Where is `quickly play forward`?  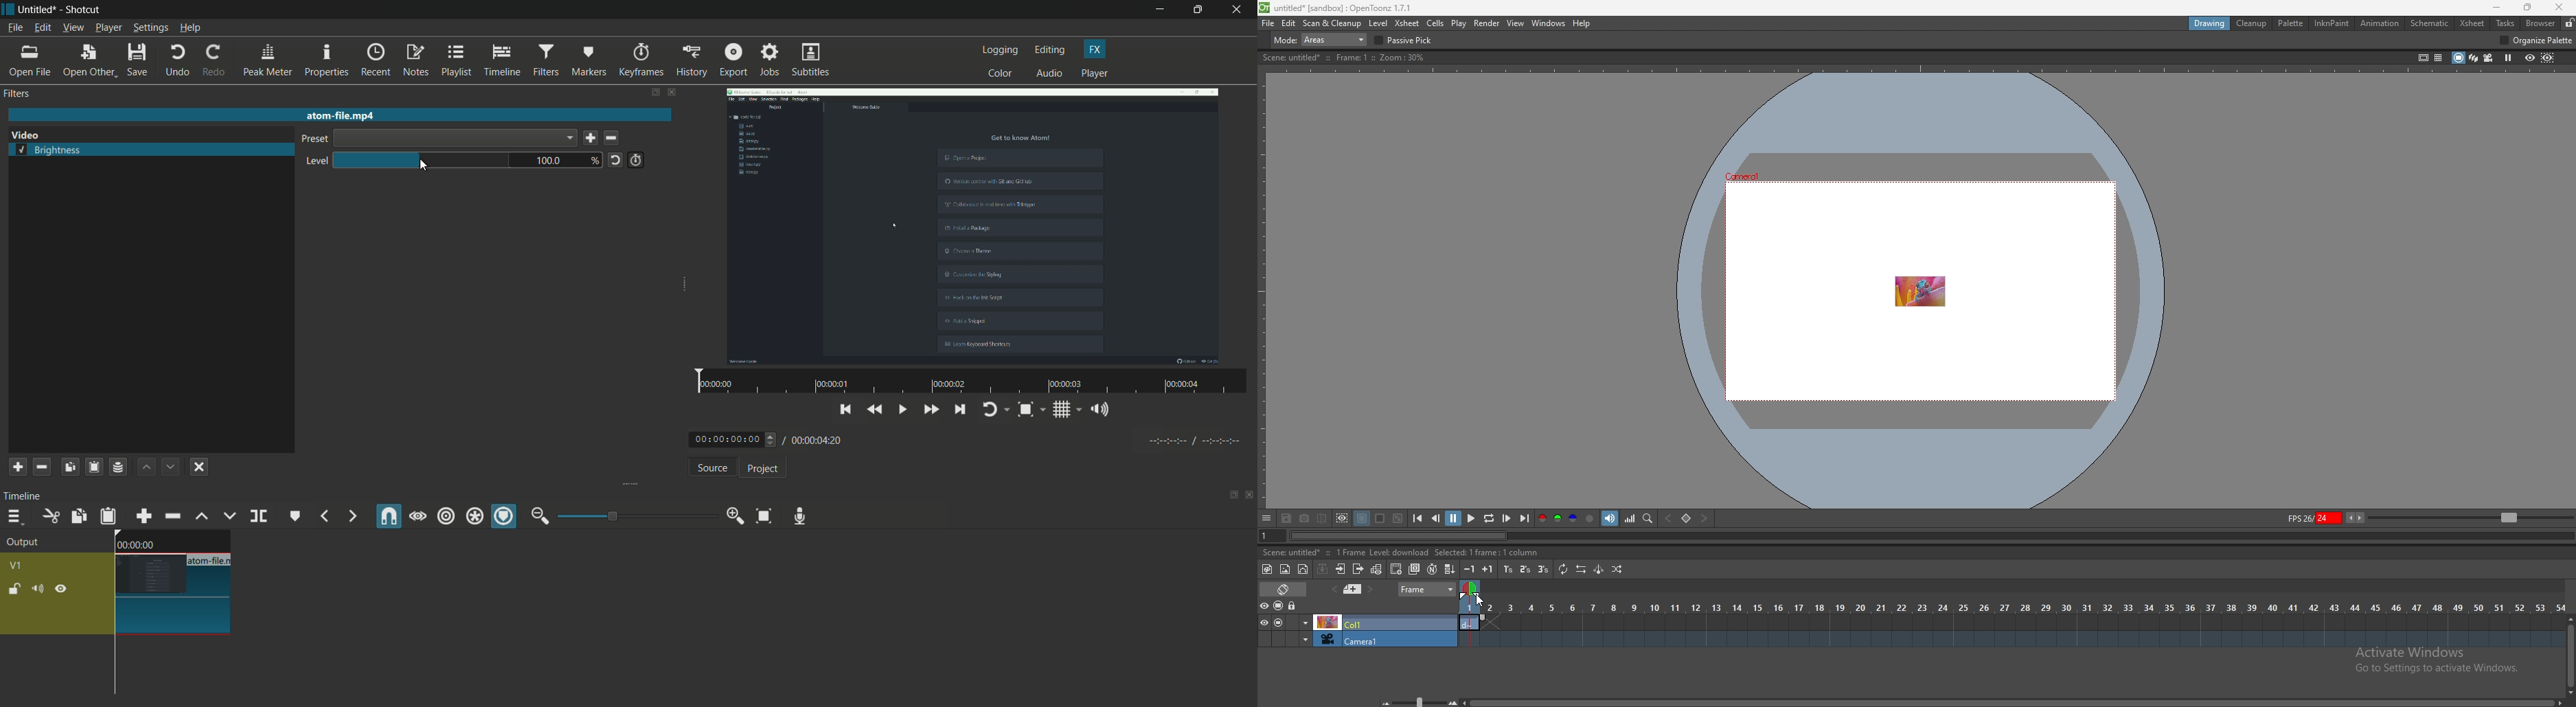 quickly play forward is located at coordinates (932, 411).